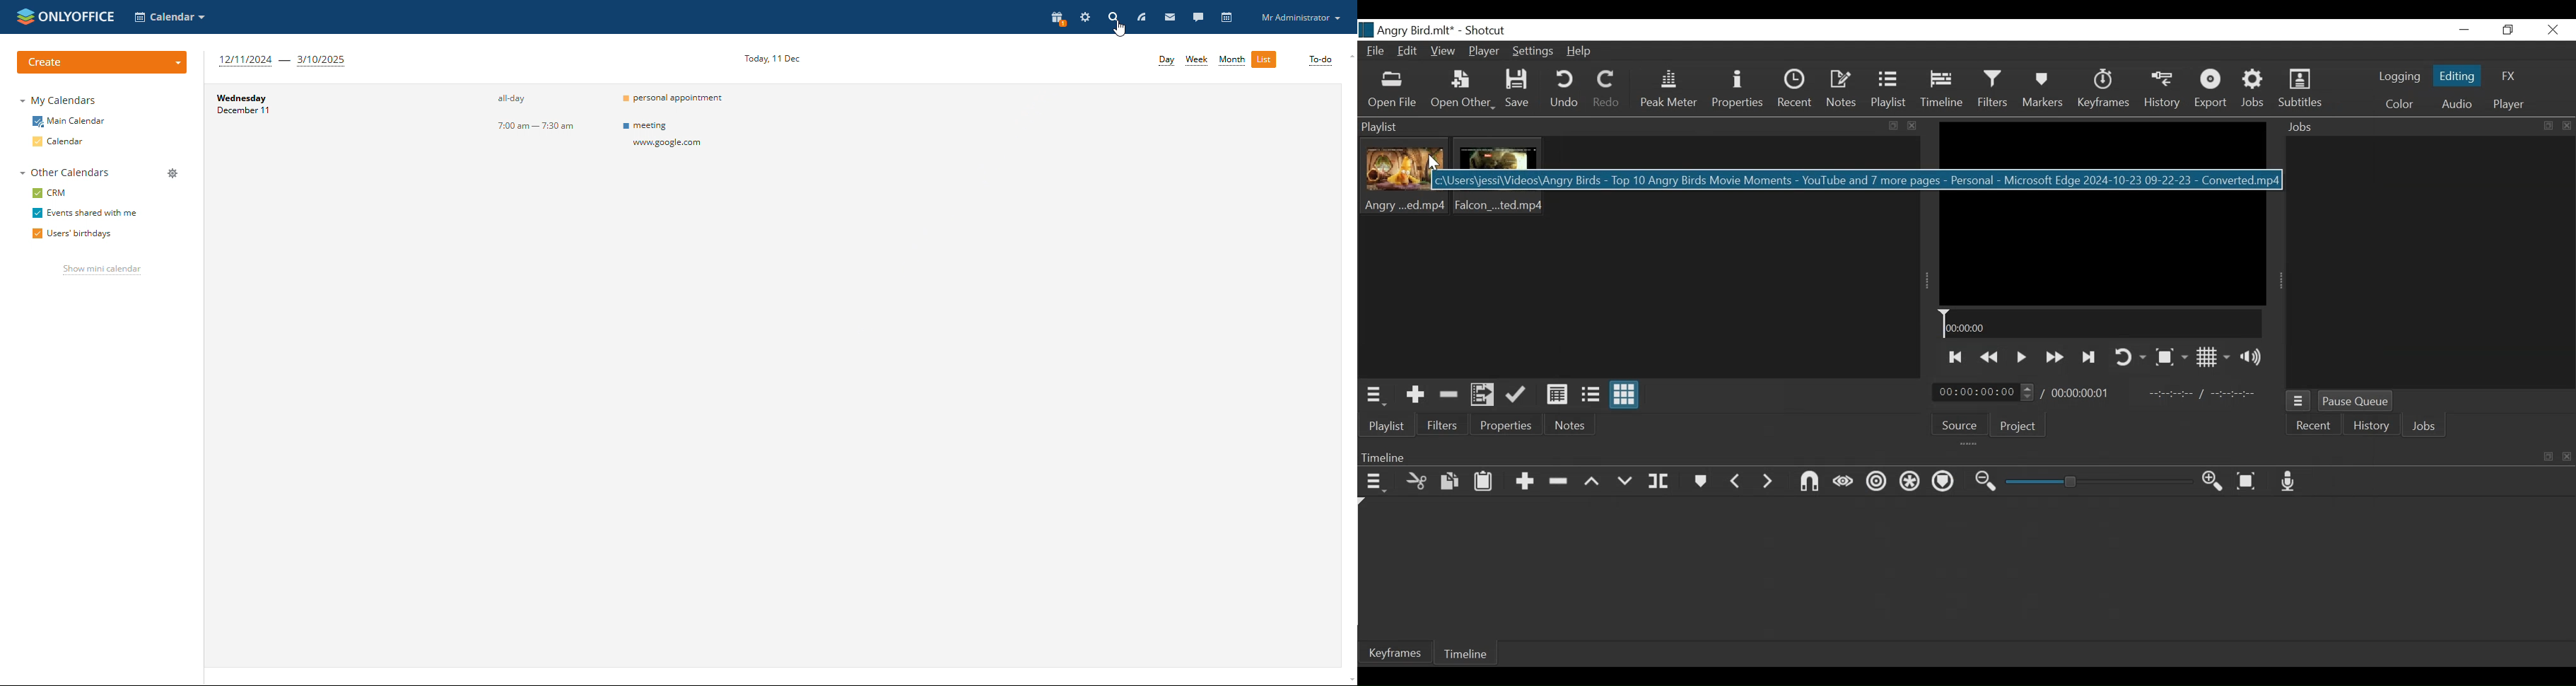  What do you see at coordinates (1435, 165) in the screenshot?
I see `Cursor` at bounding box center [1435, 165].